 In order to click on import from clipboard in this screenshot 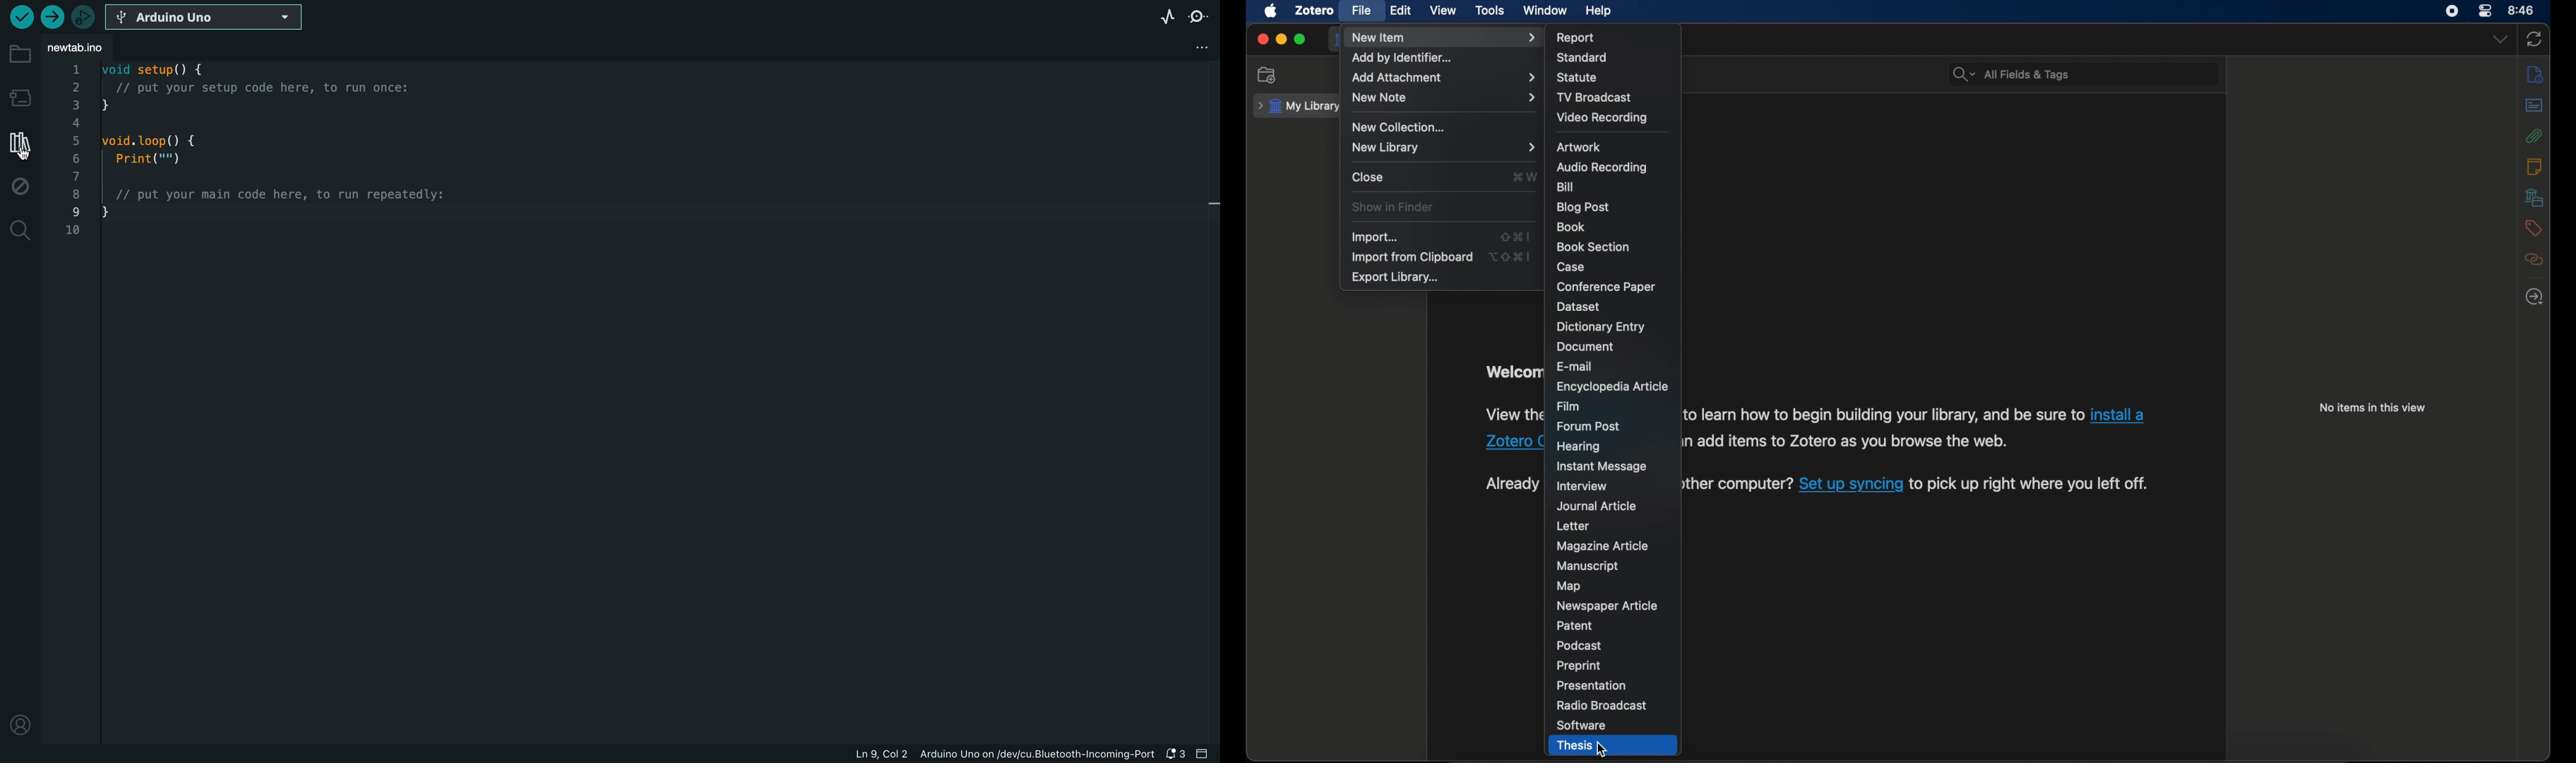, I will do `click(1412, 257)`.